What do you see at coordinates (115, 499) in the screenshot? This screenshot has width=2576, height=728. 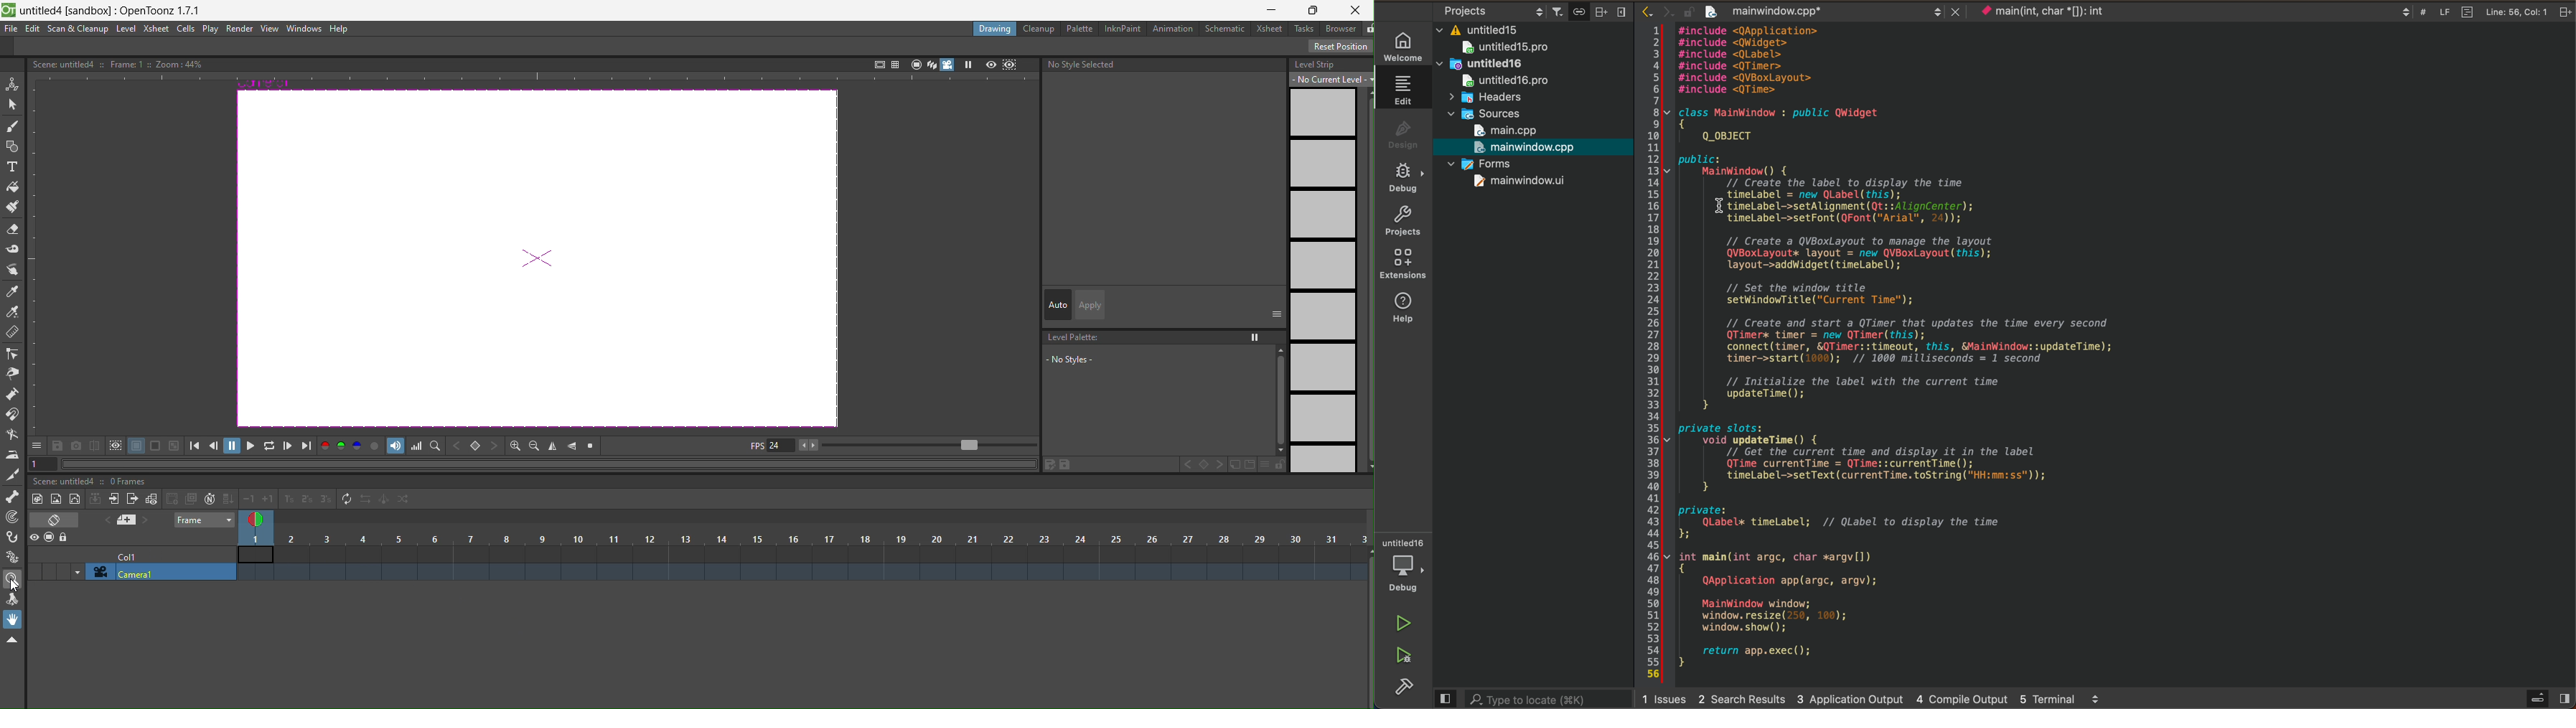 I see `previous sub xsheet` at bounding box center [115, 499].